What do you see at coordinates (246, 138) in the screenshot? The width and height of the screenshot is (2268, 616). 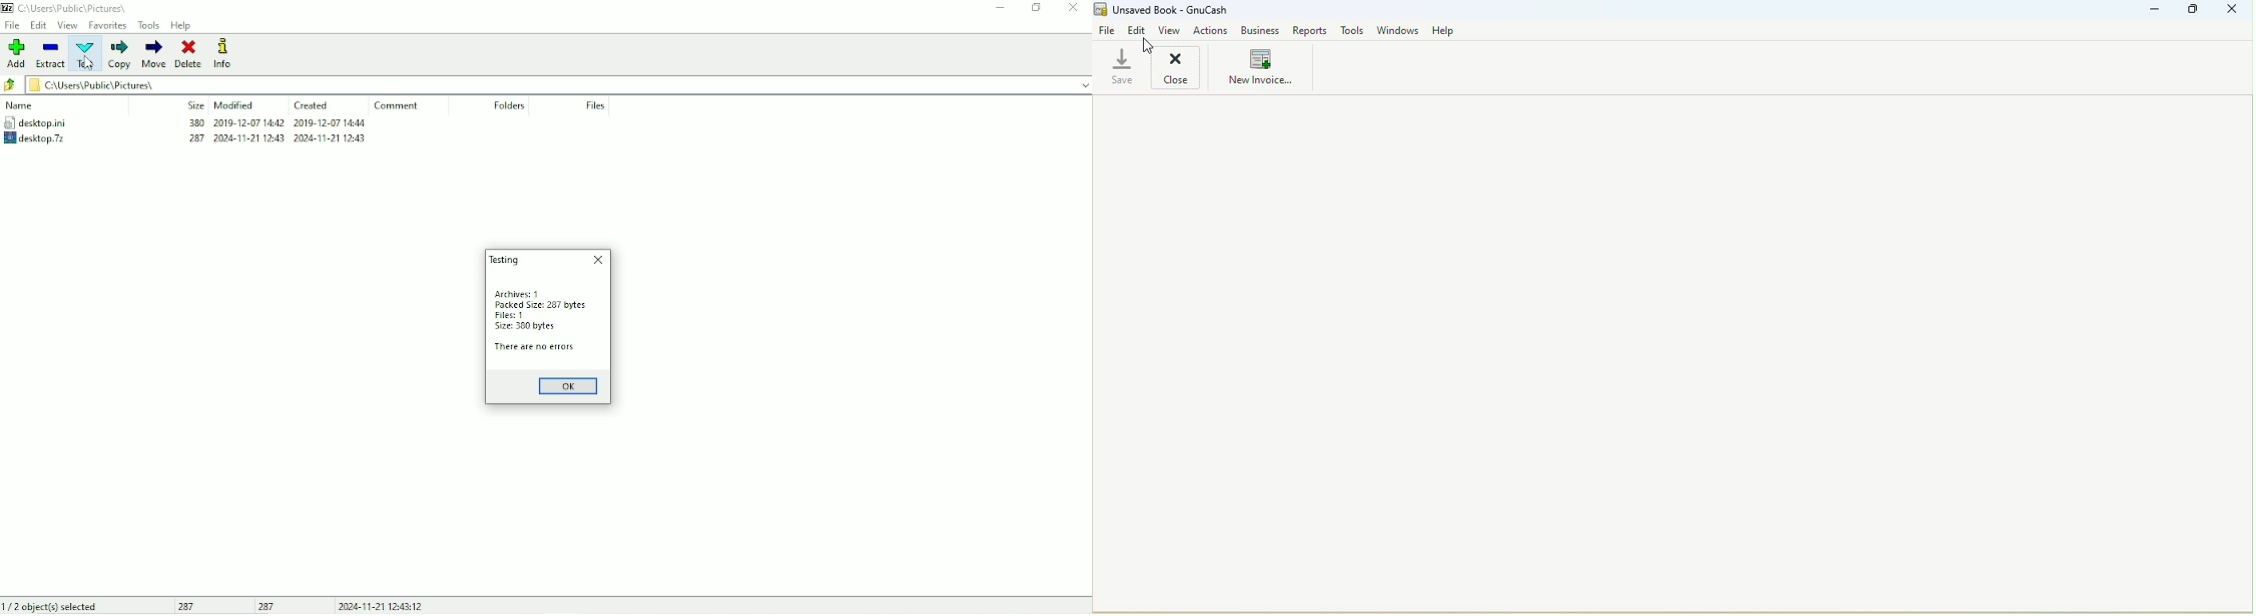 I see ` 2008-11-21 1243` at bounding box center [246, 138].